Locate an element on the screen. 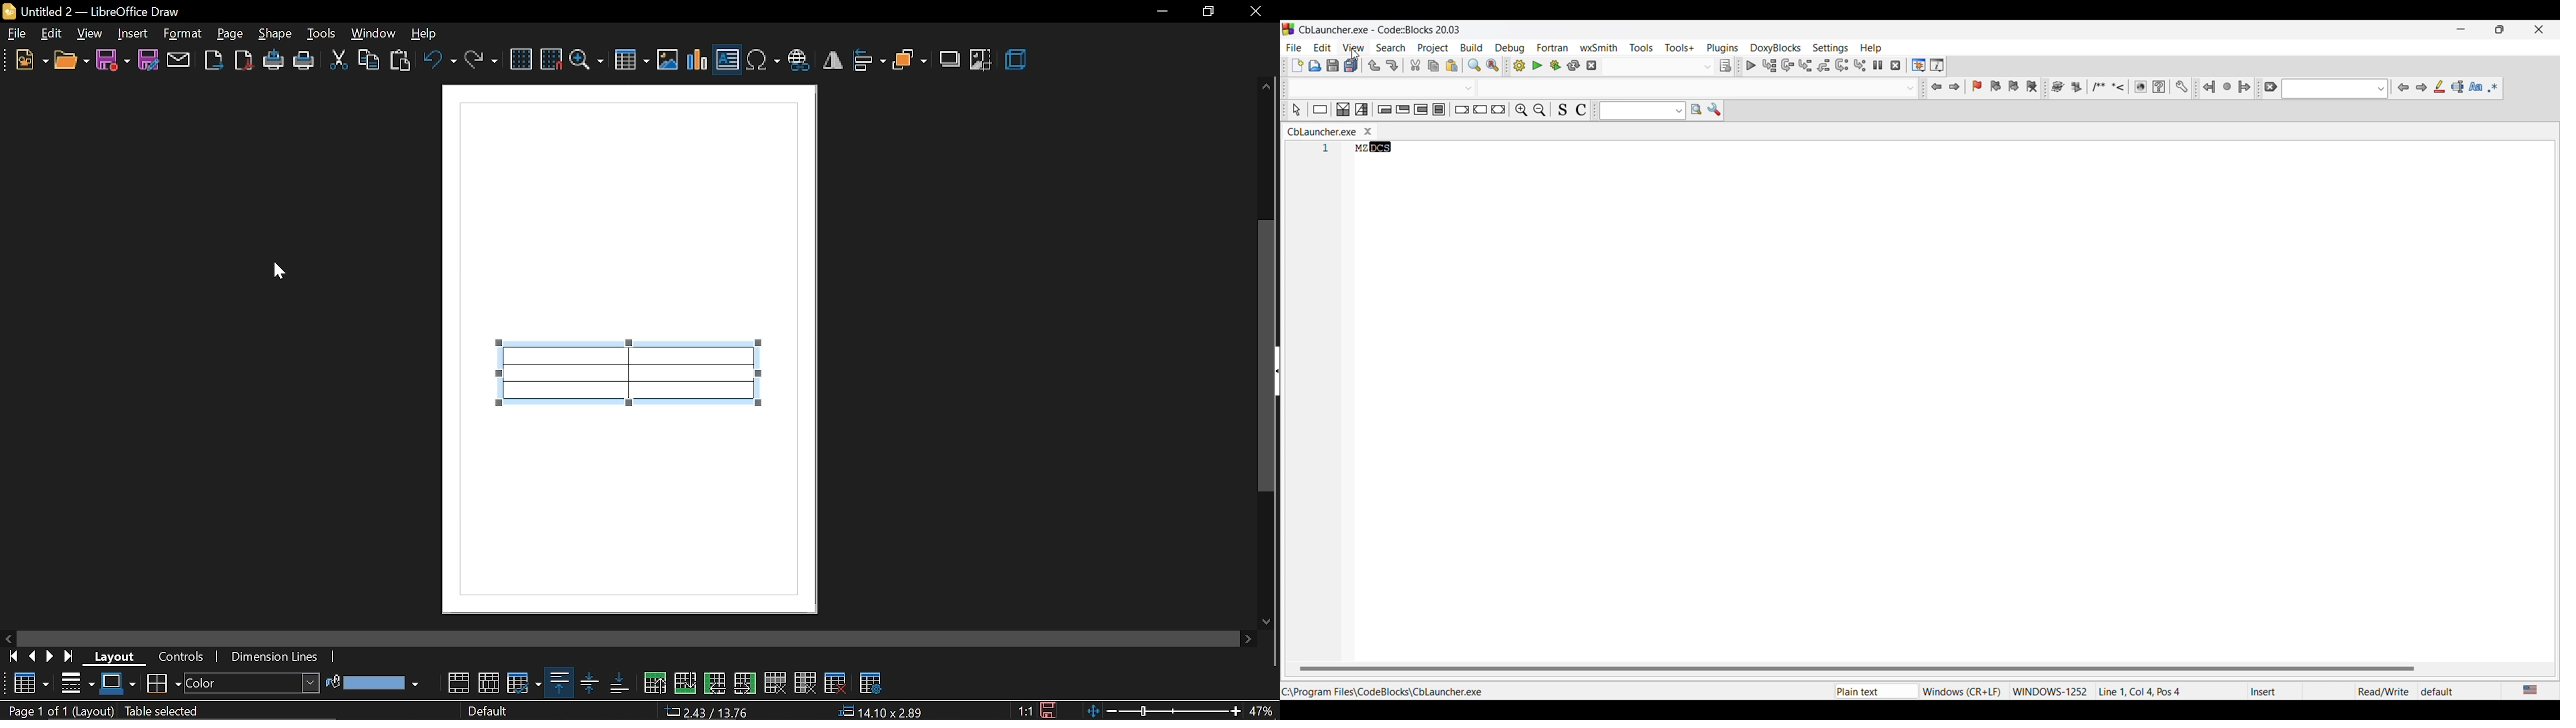 The image size is (2576, 728). Default is located at coordinates (482, 711).